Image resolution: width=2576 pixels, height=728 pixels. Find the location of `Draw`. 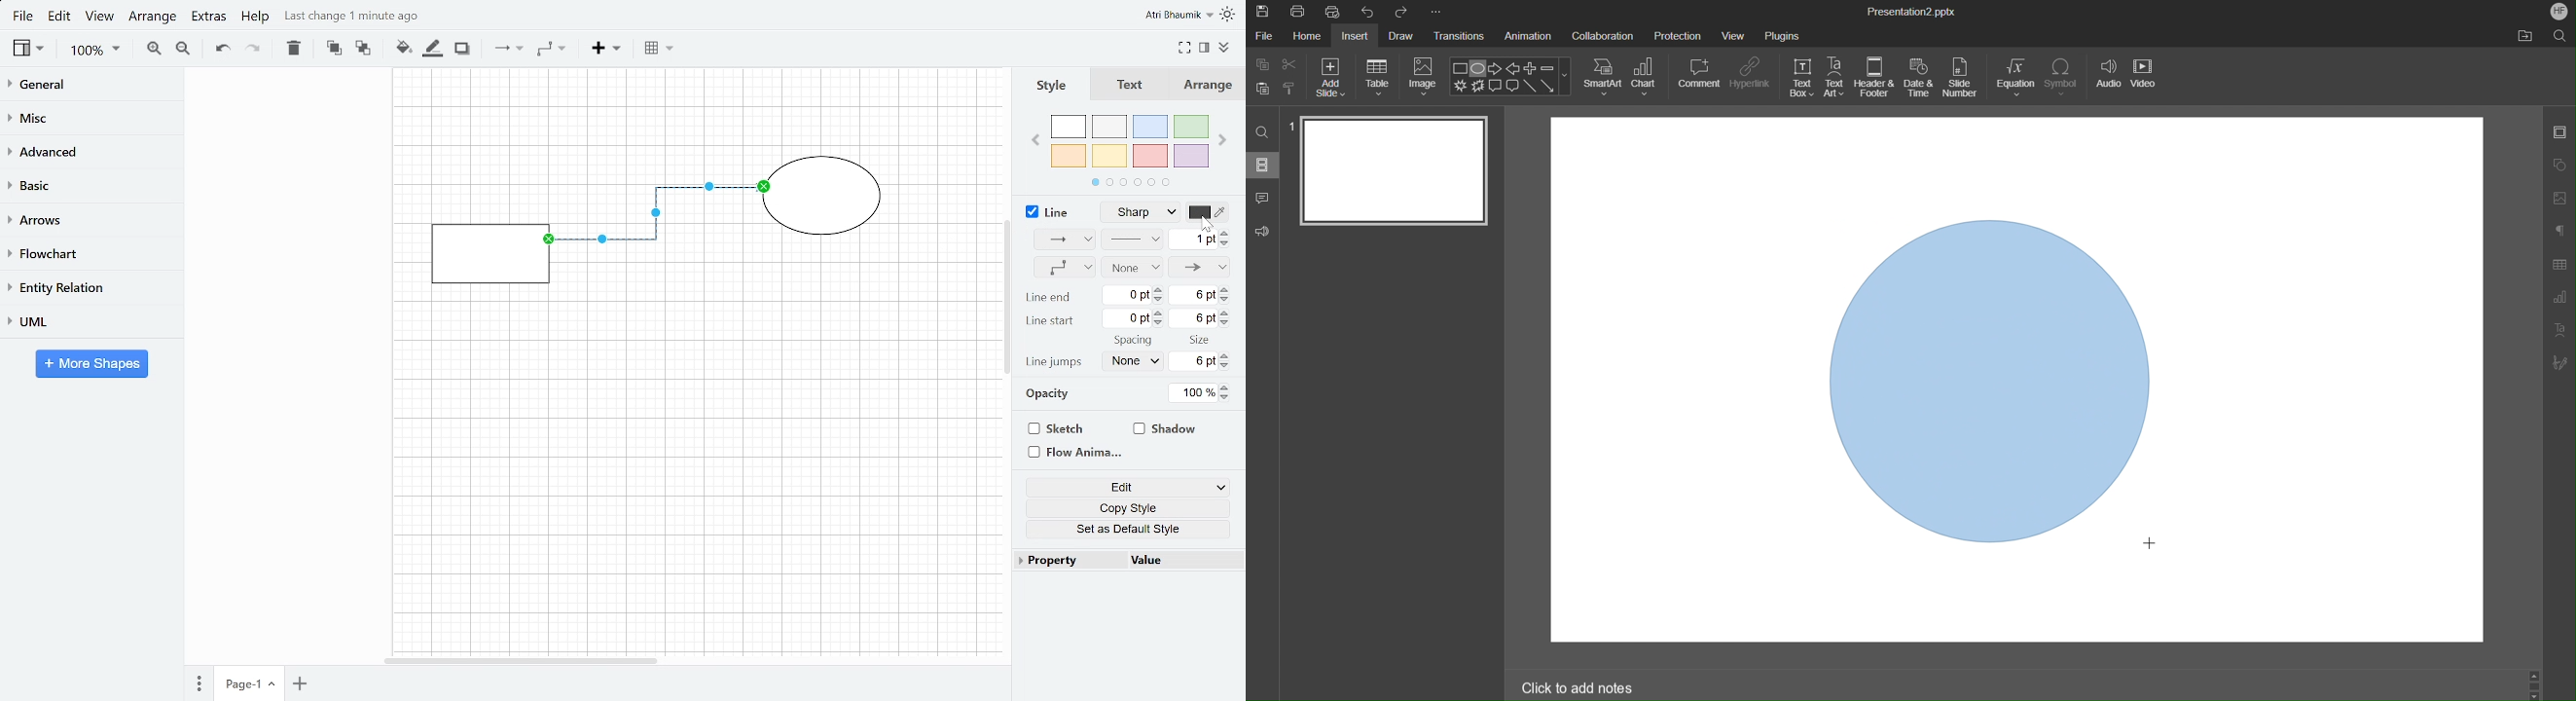

Draw is located at coordinates (1404, 36).